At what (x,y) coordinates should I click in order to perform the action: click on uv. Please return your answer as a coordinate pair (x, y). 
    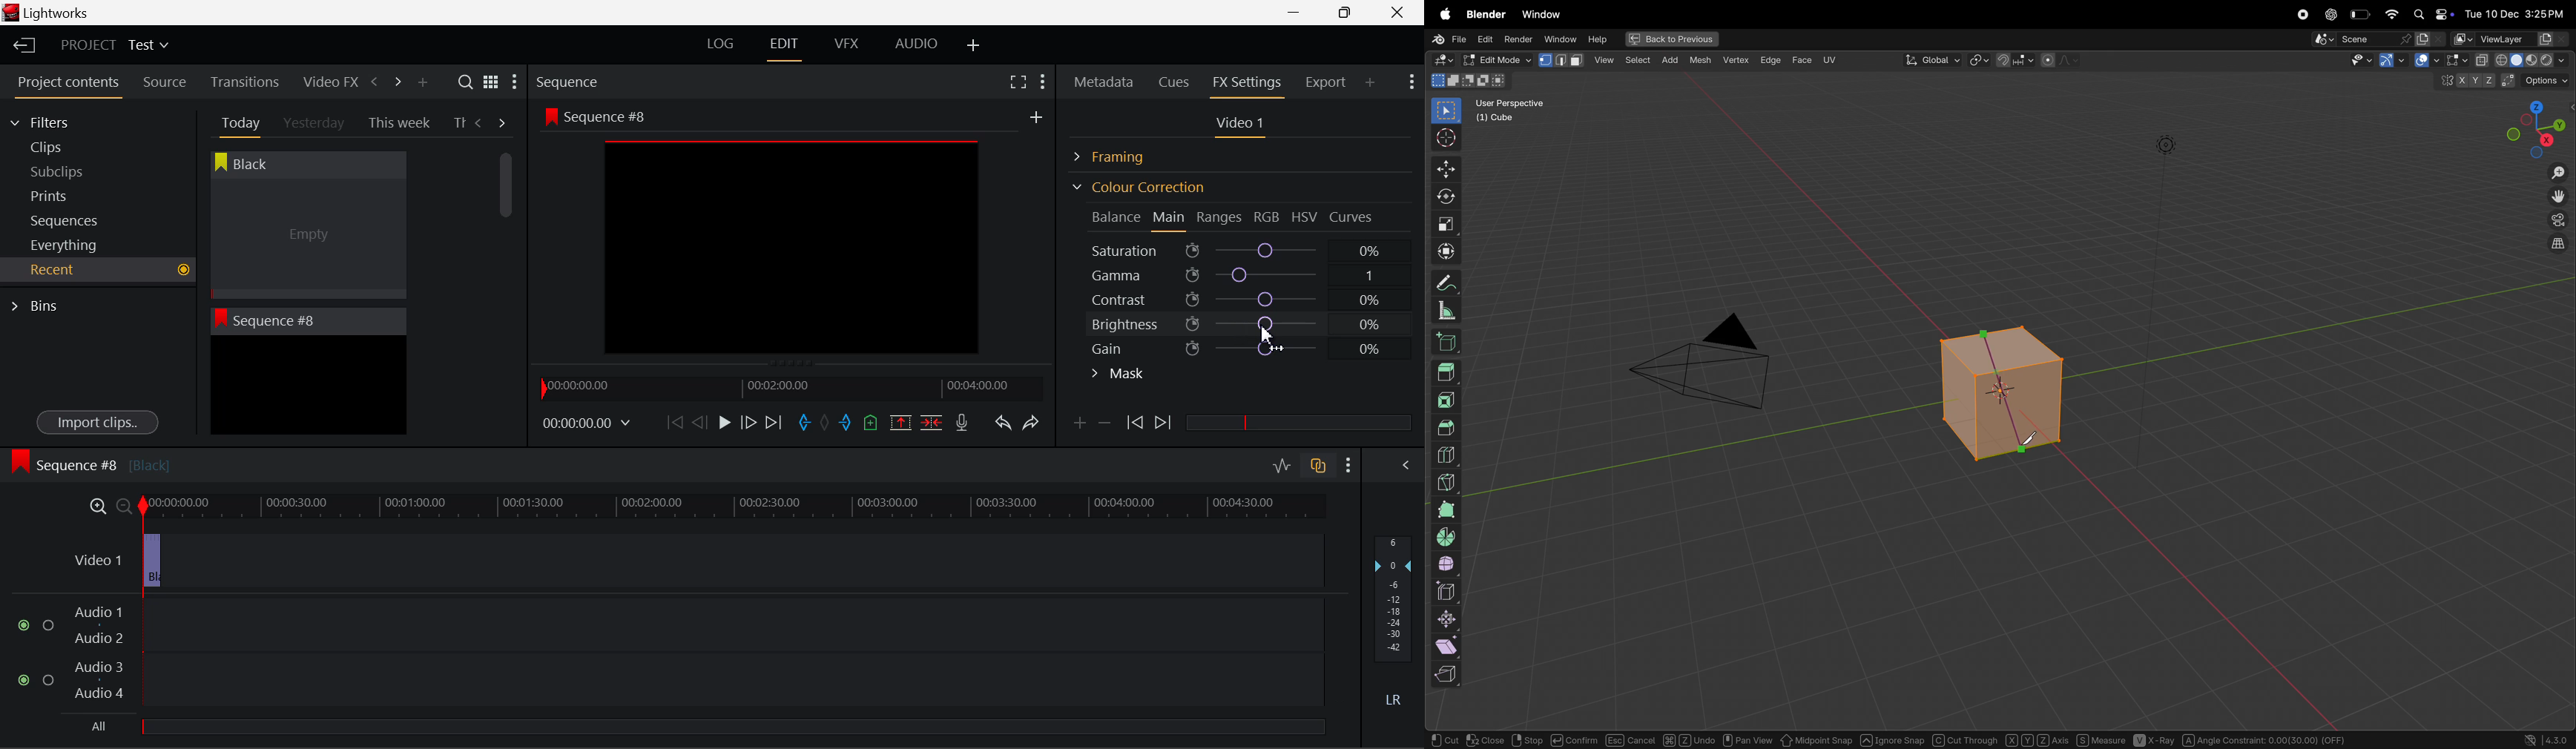
    Looking at the image, I should click on (1829, 60).